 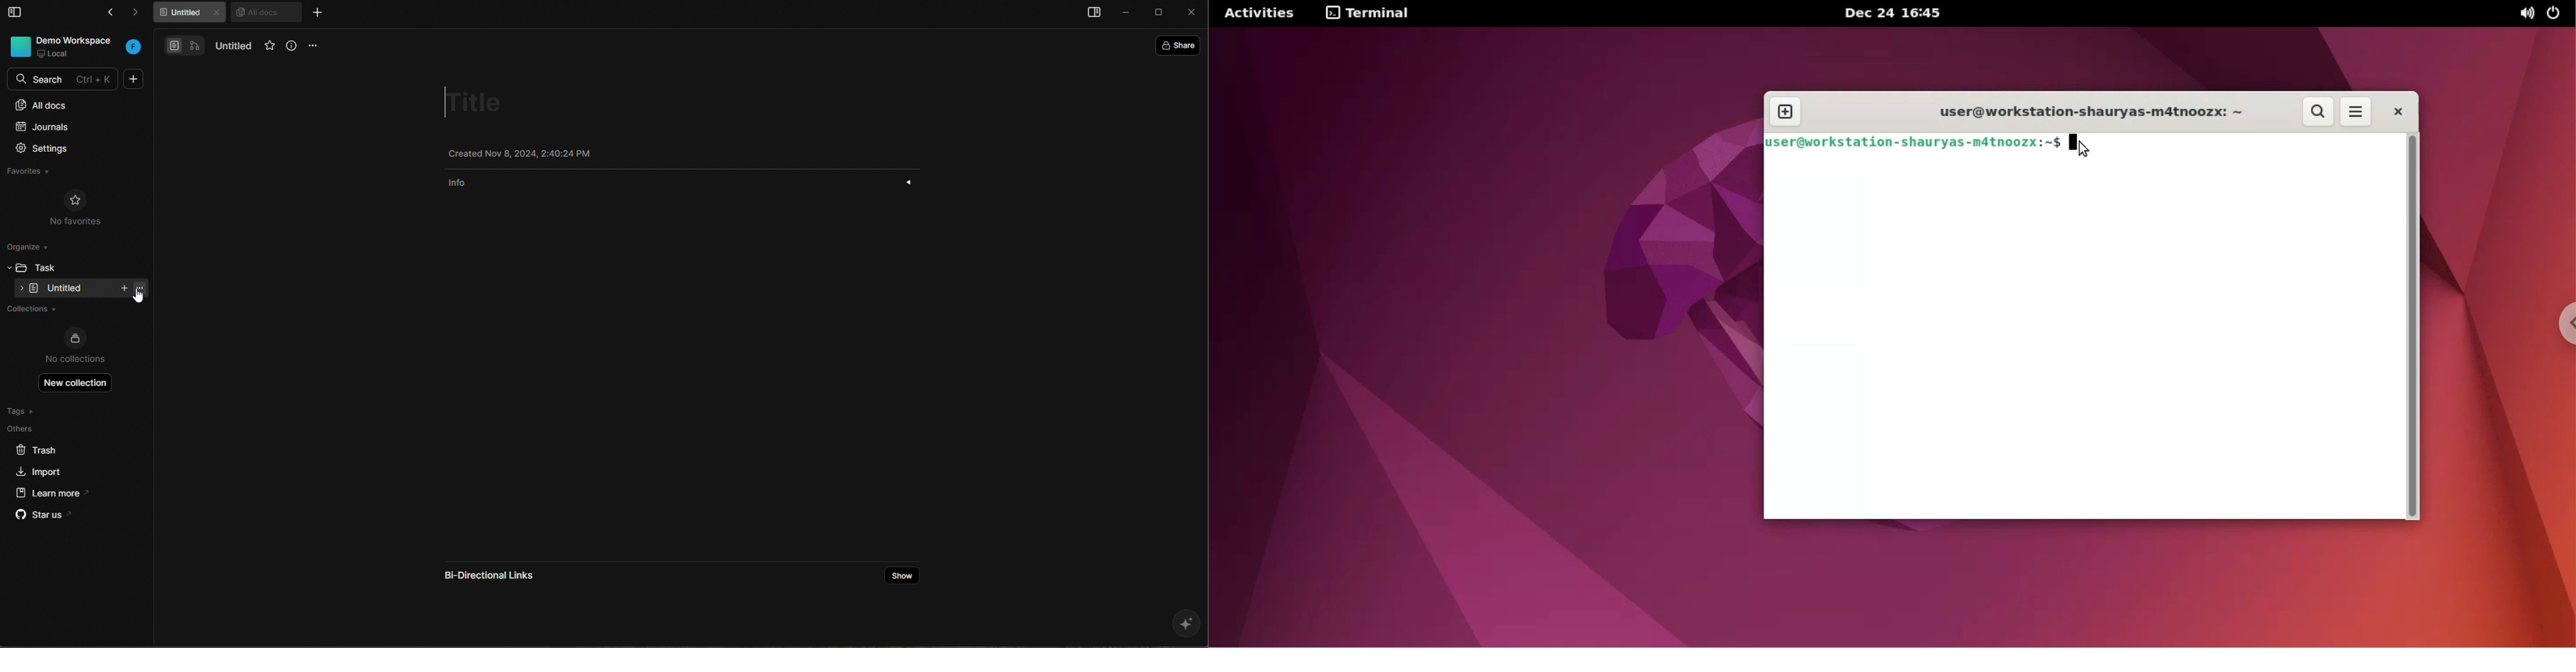 What do you see at coordinates (315, 45) in the screenshot?
I see `options` at bounding box center [315, 45].